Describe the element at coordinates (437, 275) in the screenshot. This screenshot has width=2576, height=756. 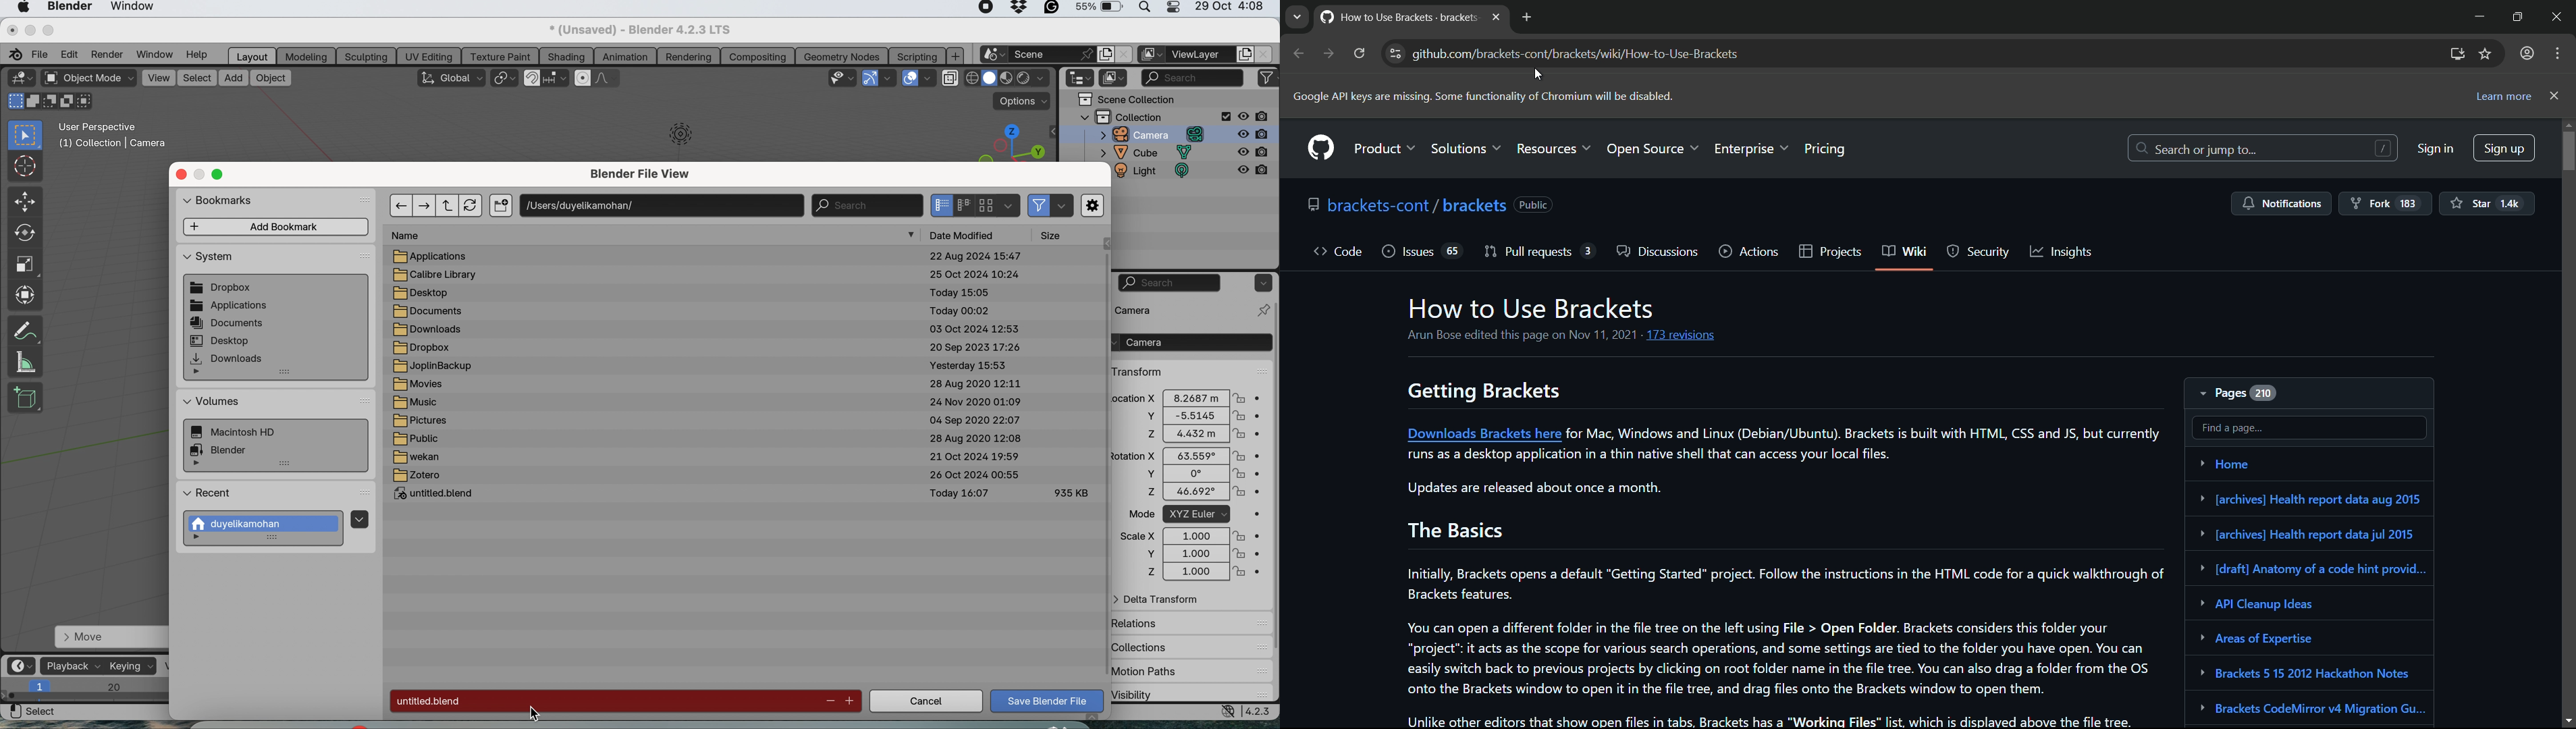
I see `calibre library` at that location.